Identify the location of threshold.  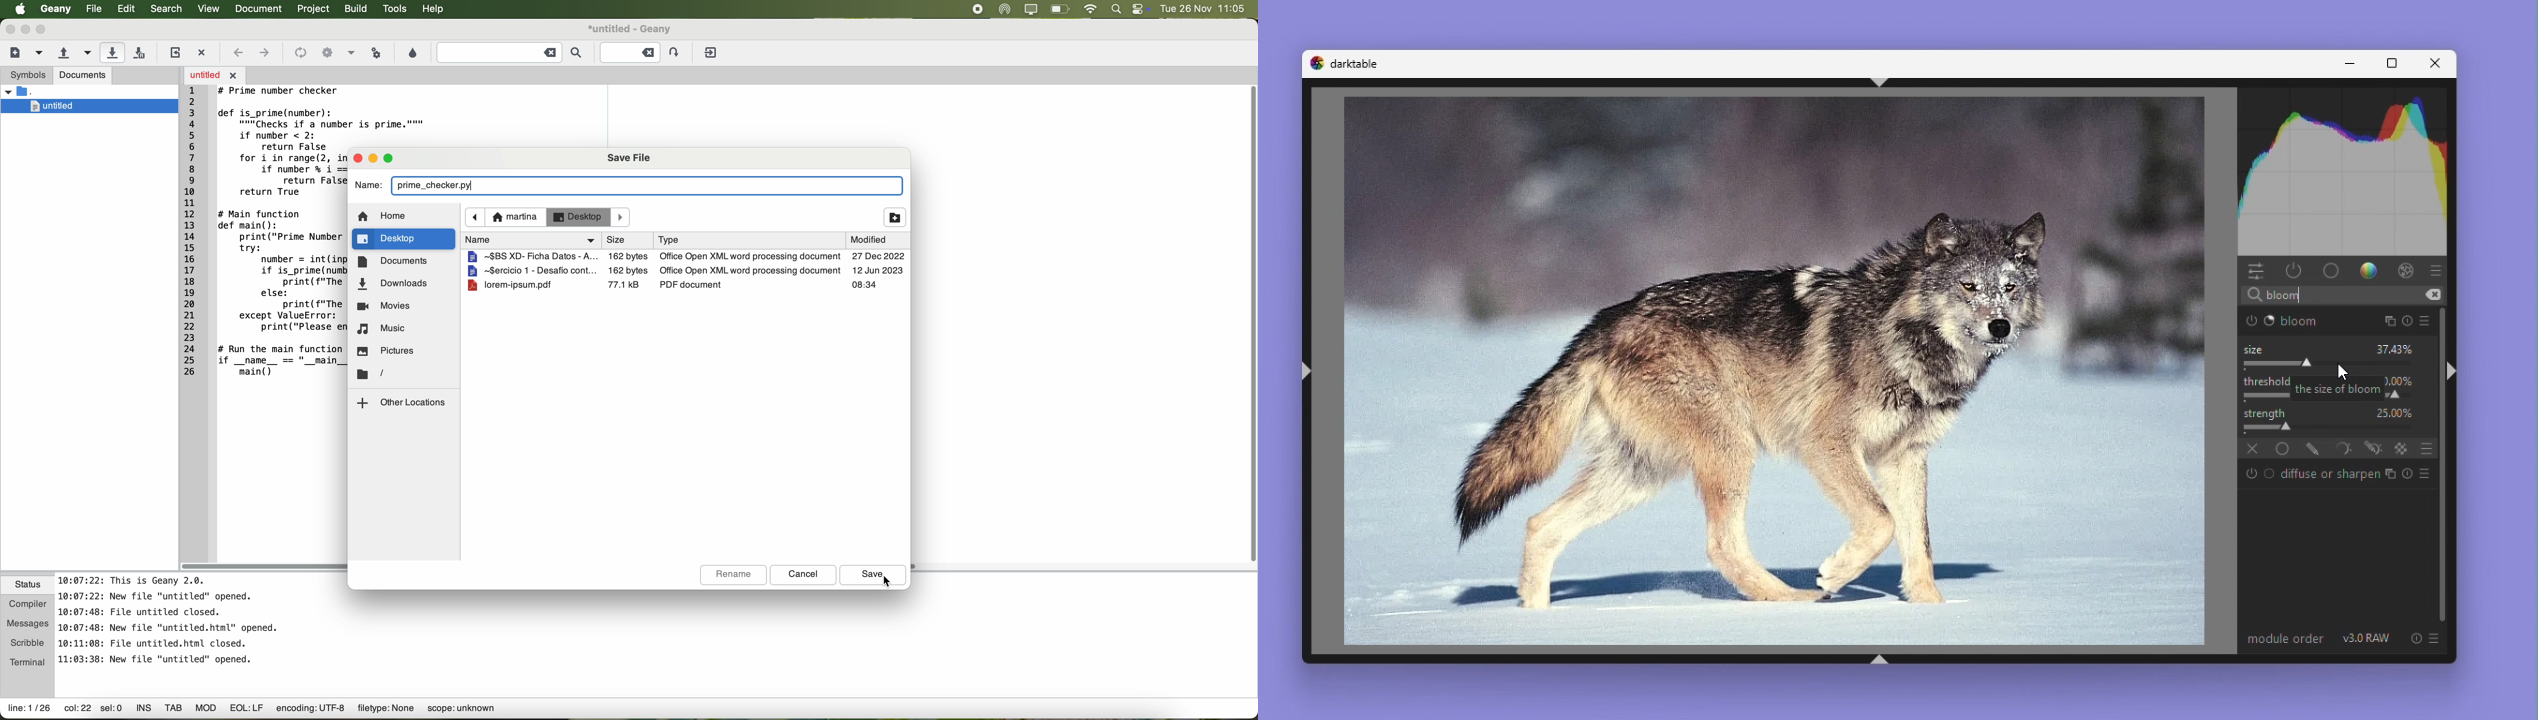
(2268, 382).